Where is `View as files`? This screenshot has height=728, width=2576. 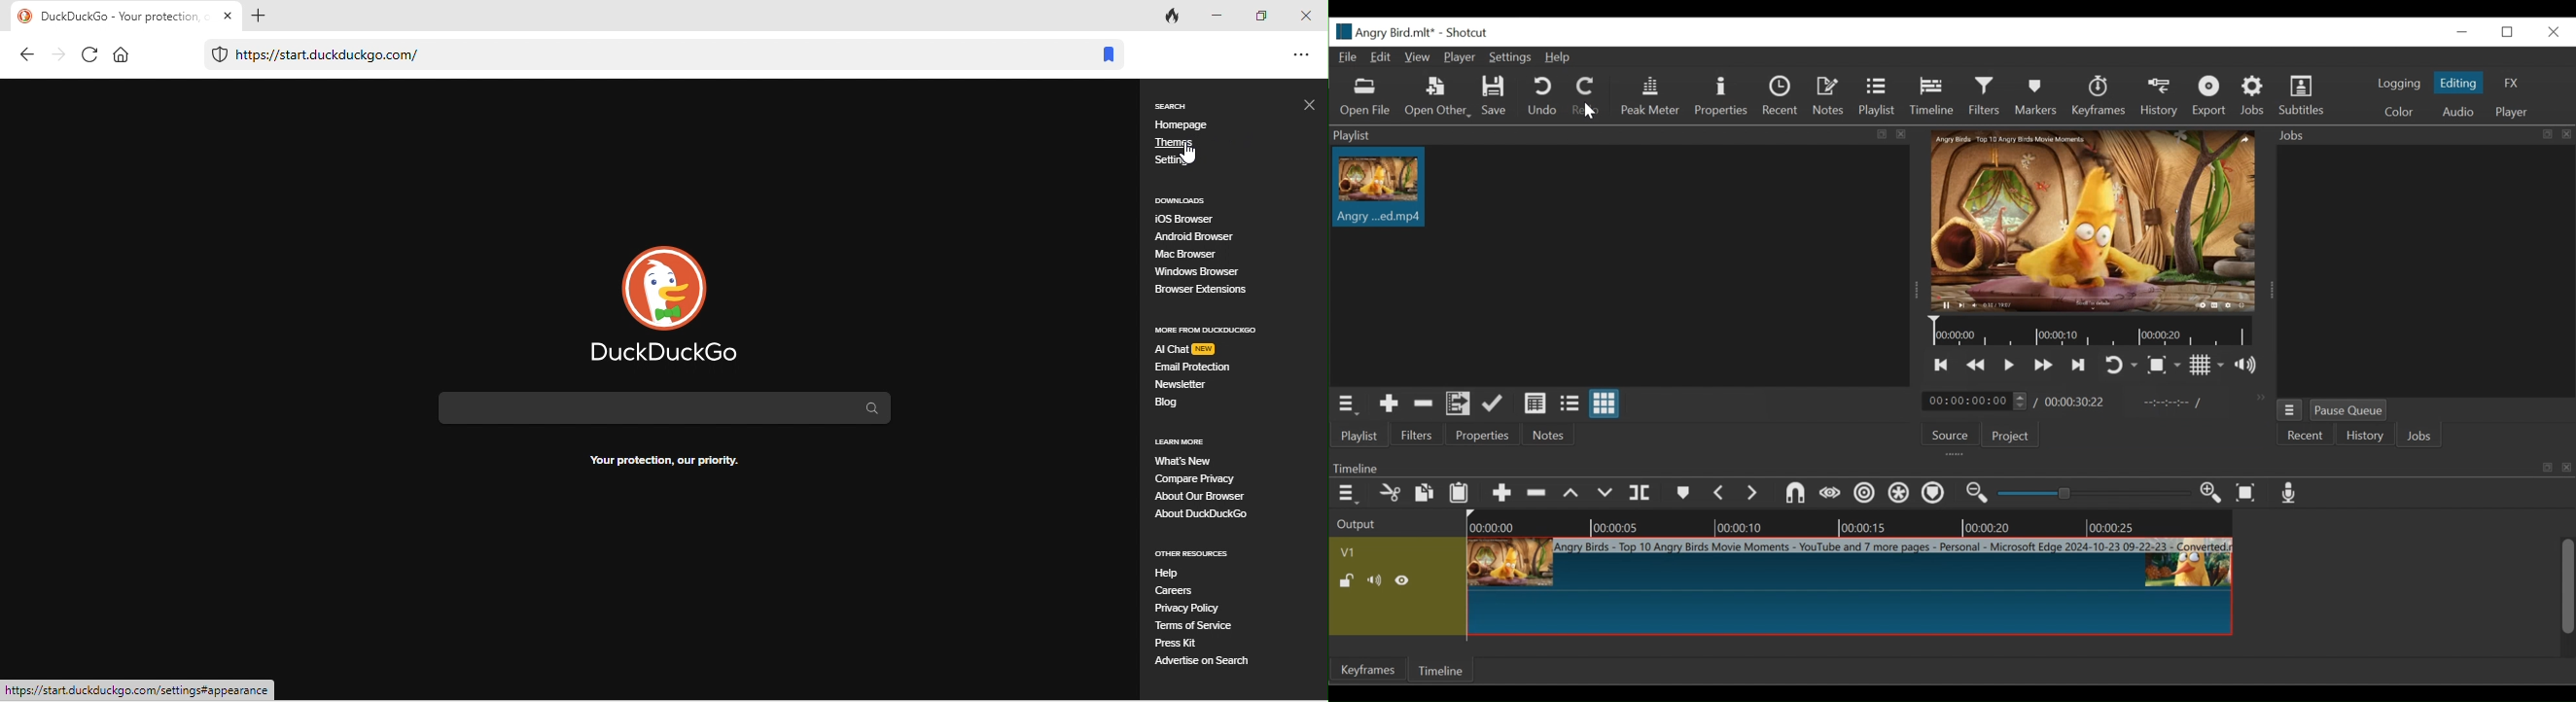
View as files is located at coordinates (1569, 403).